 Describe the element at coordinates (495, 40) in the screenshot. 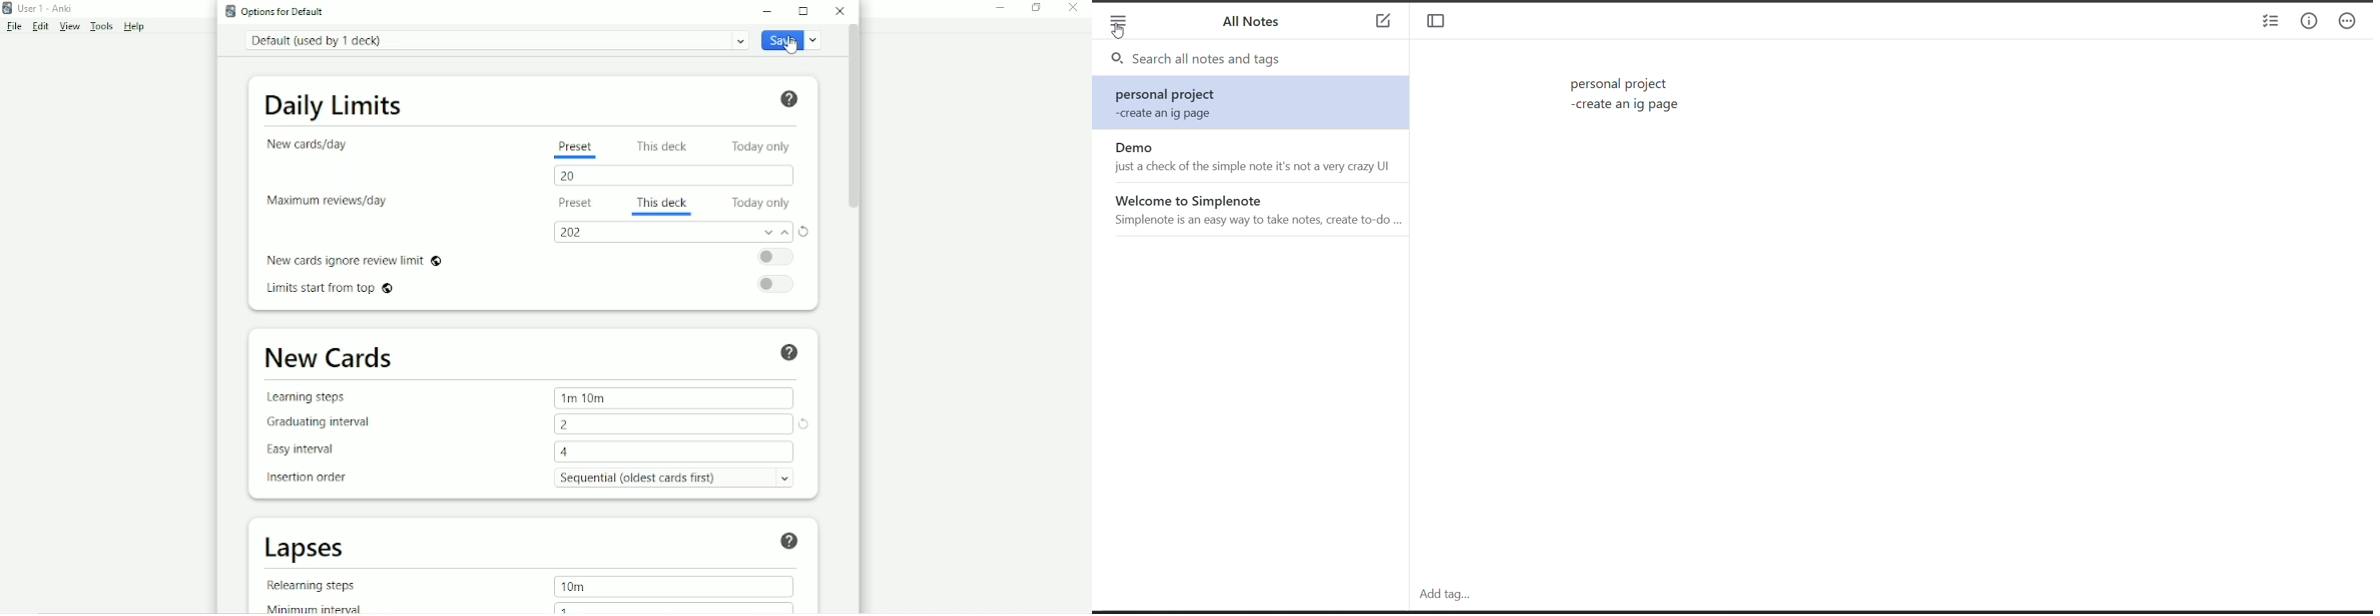

I see `Default (used by 1 deck)` at that location.